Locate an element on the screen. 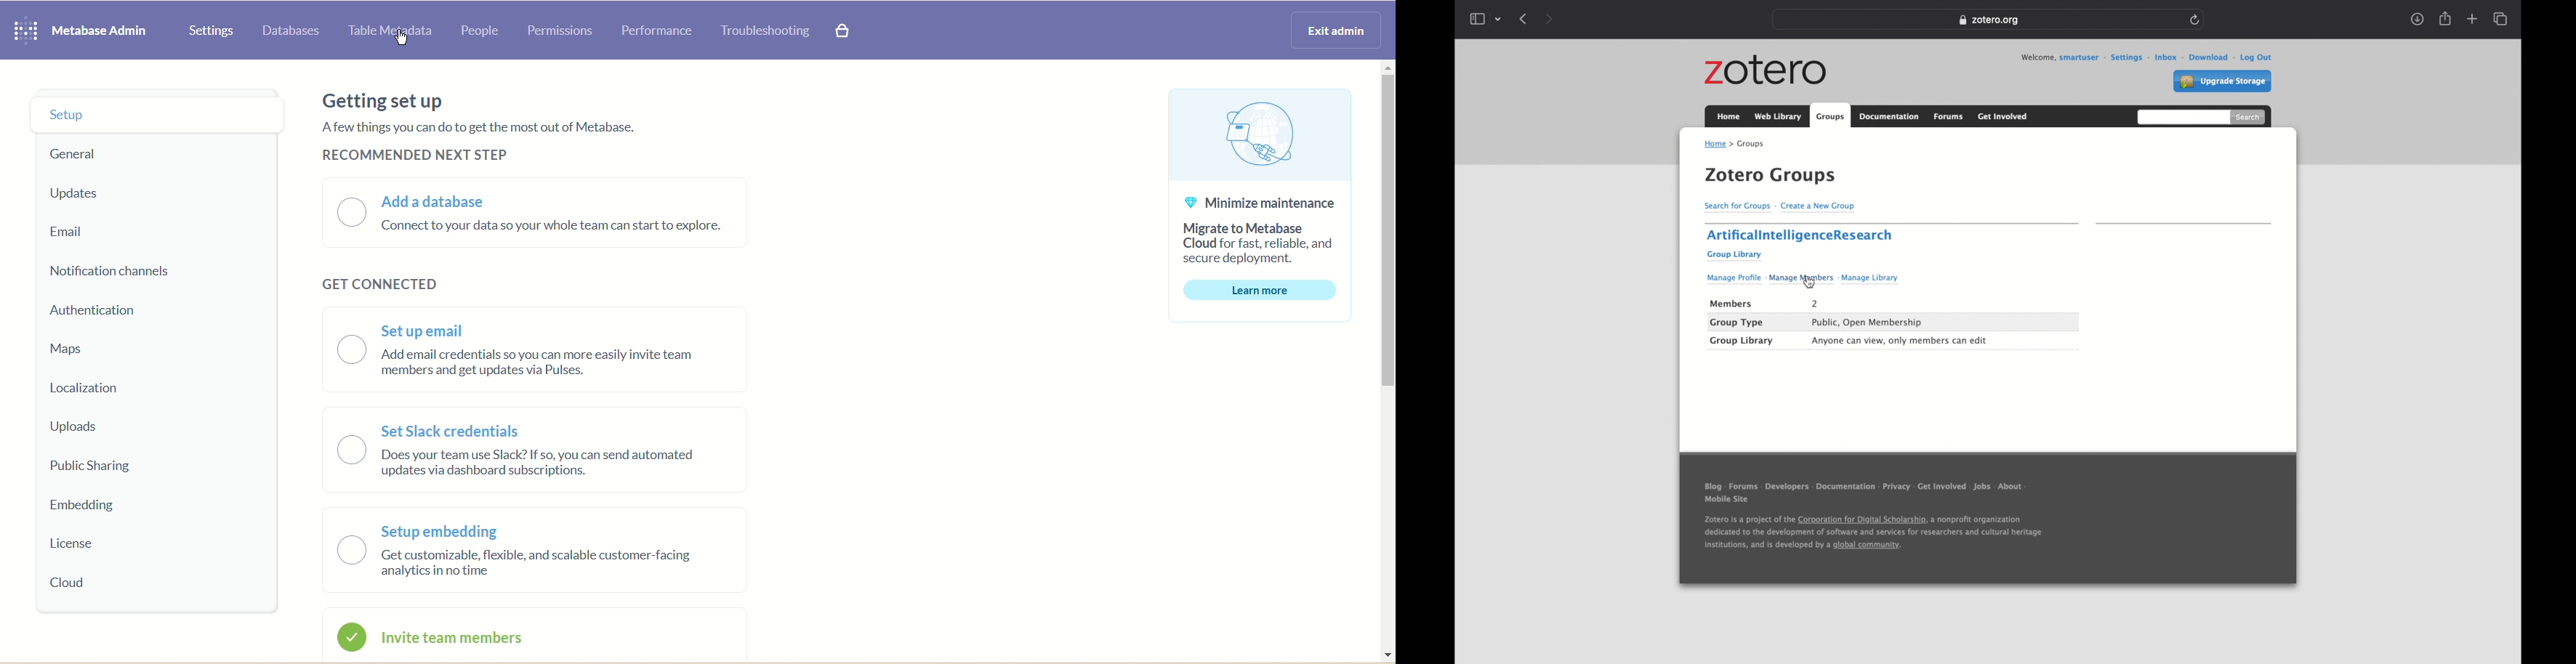 This screenshot has height=672, width=2576. Getting set up
AA few things you can do to get the most out of Metabase.
RECOMMENDED NEXT STEP is located at coordinates (476, 124).